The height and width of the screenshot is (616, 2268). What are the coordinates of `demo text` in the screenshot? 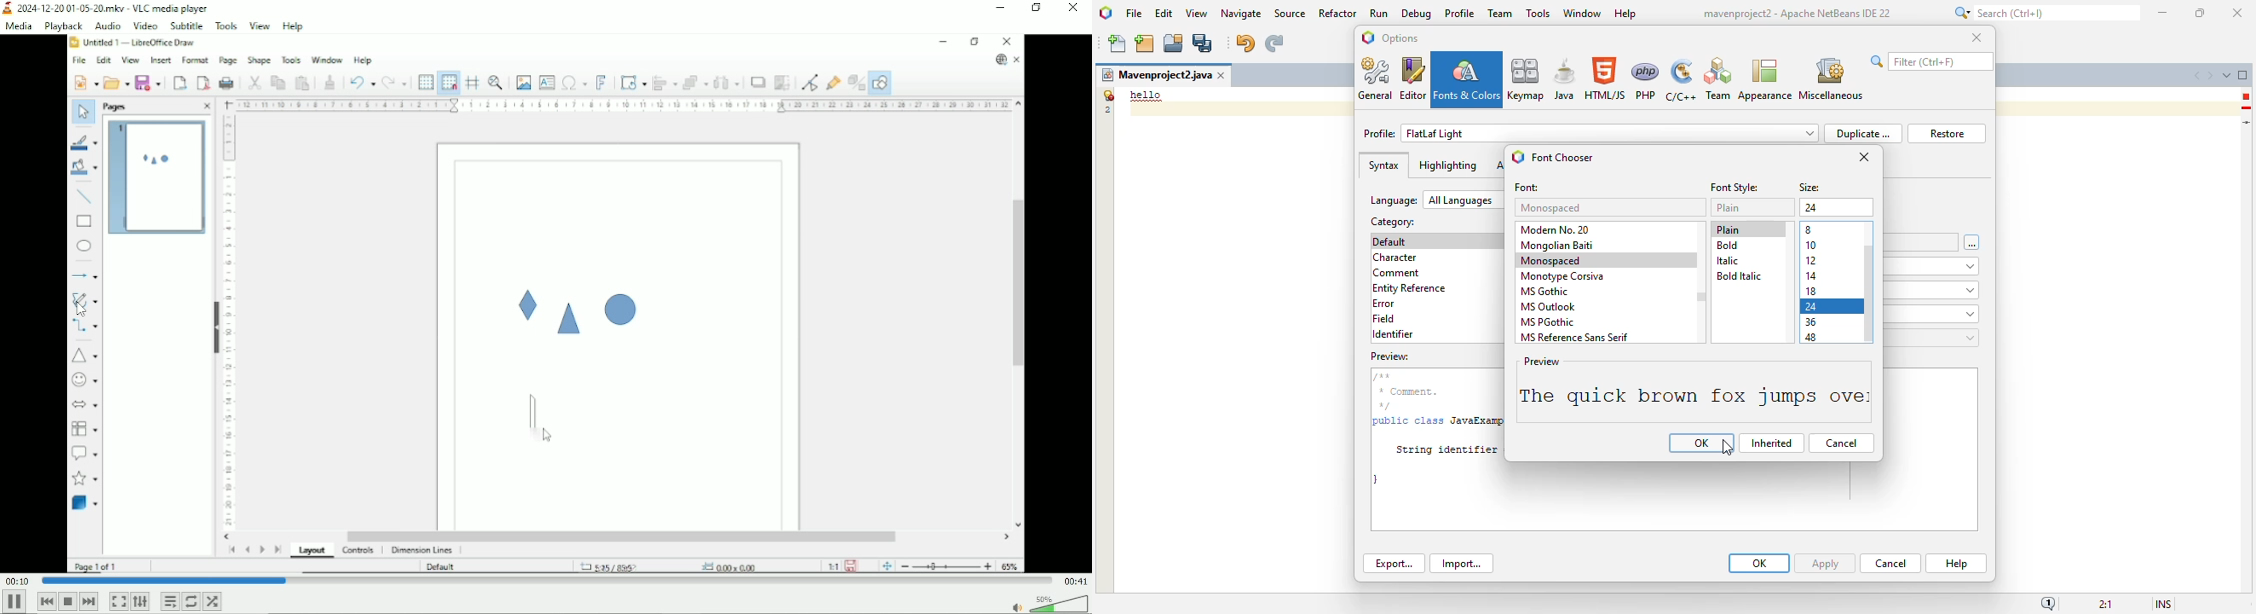 It's located at (1147, 95).